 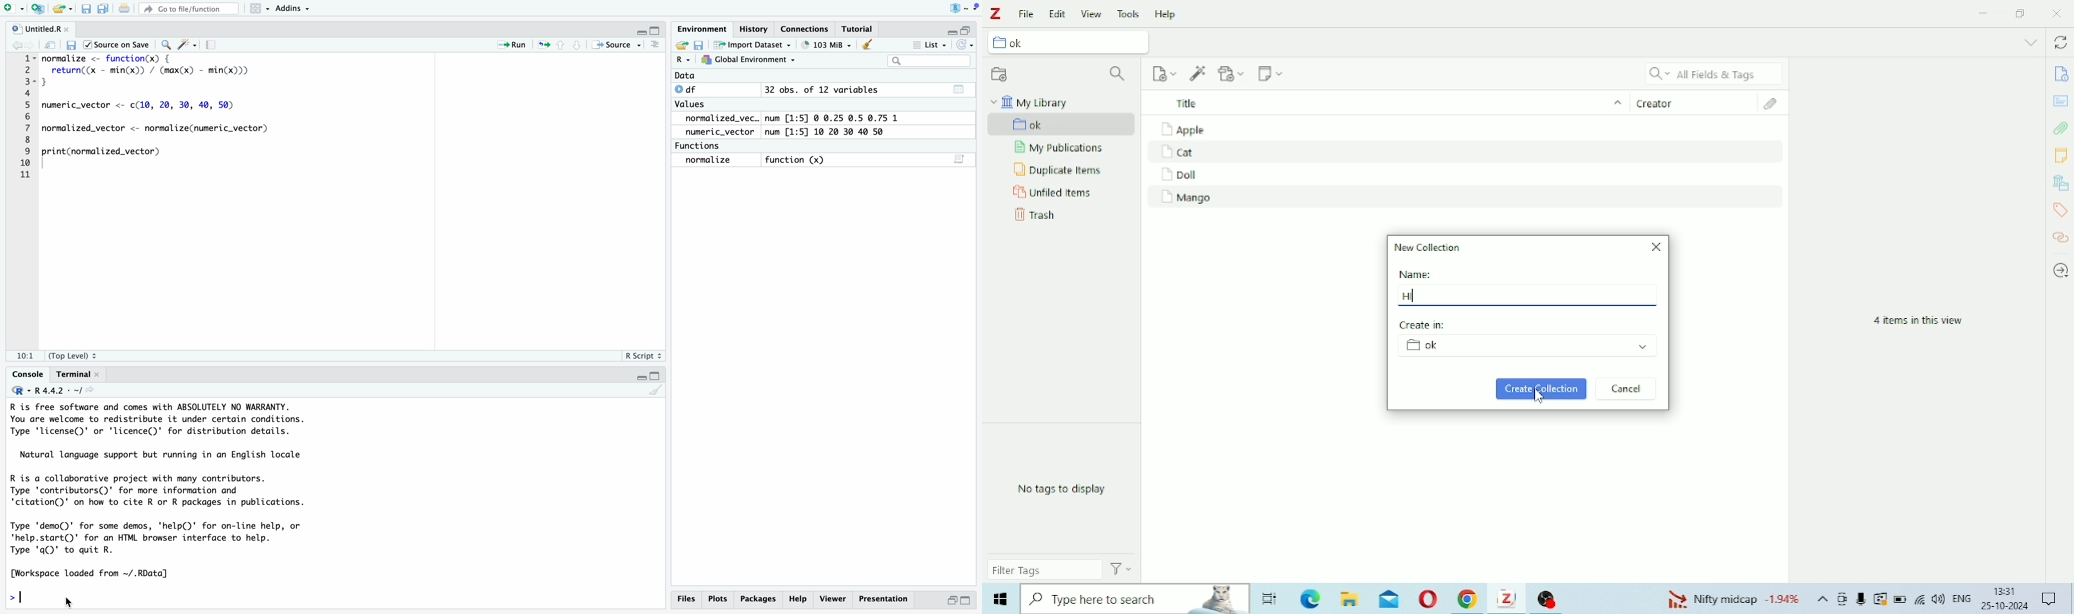 I want to click on Find/Replace, so click(x=166, y=43).